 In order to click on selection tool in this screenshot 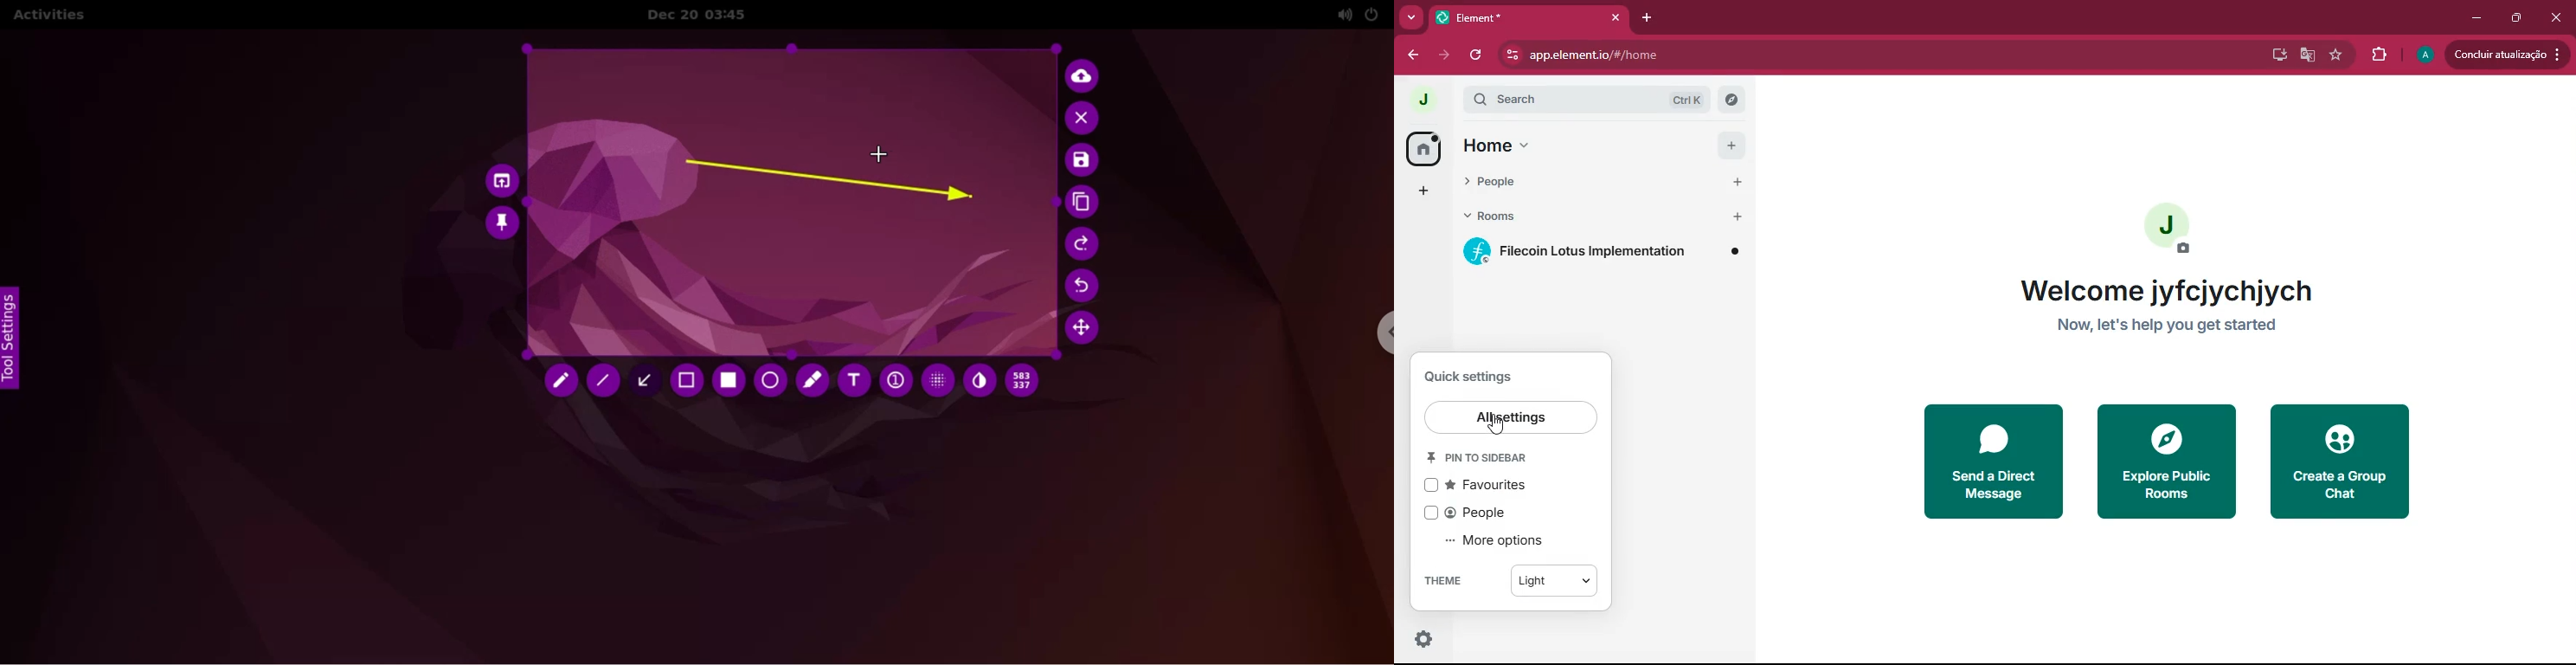, I will do `click(689, 383)`.